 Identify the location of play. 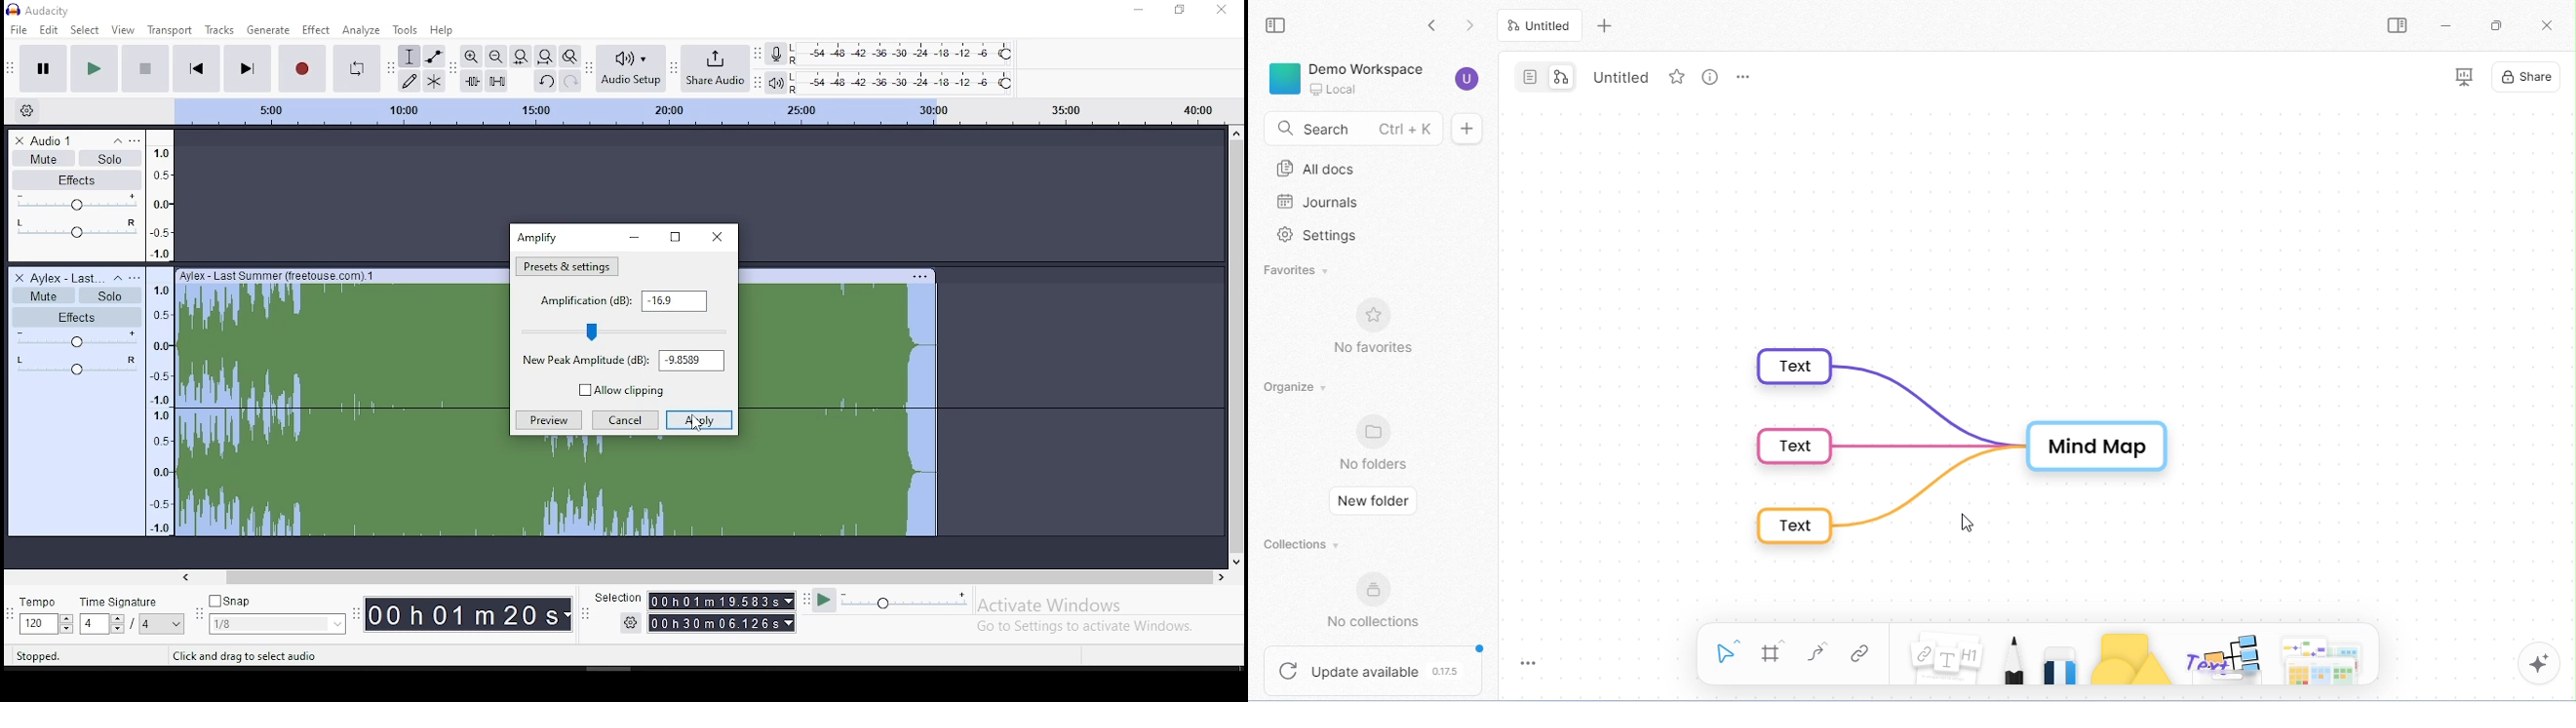
(94, 68).